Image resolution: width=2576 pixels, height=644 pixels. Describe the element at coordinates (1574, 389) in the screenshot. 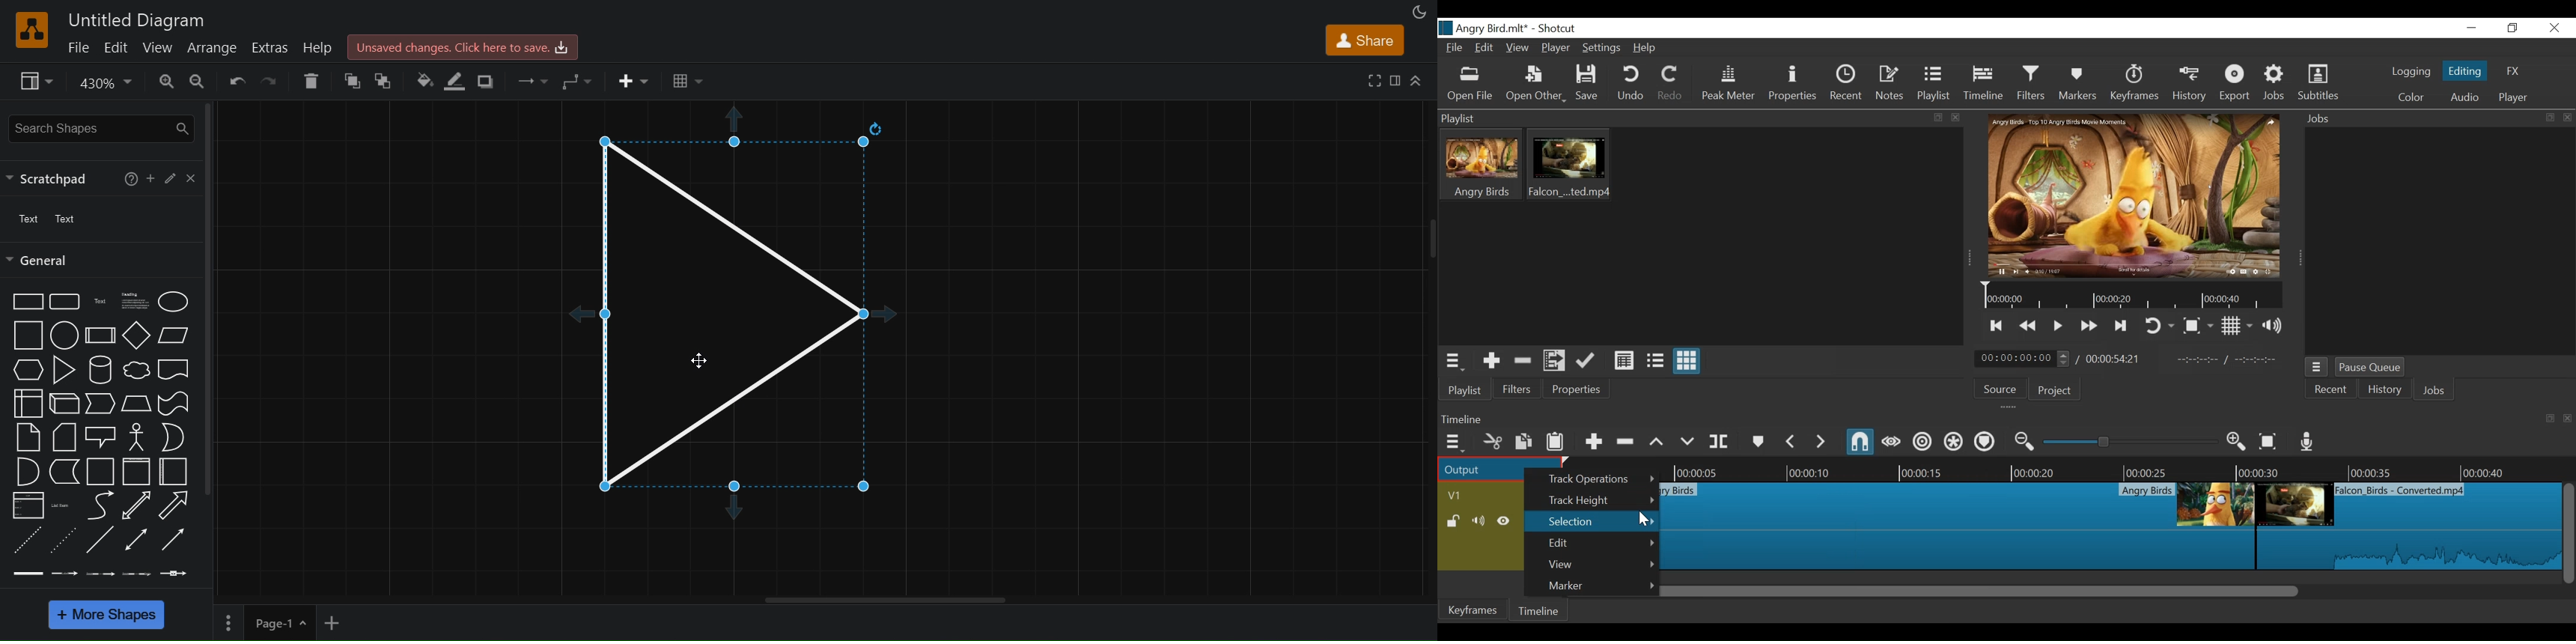

I see `Properties` at that location.